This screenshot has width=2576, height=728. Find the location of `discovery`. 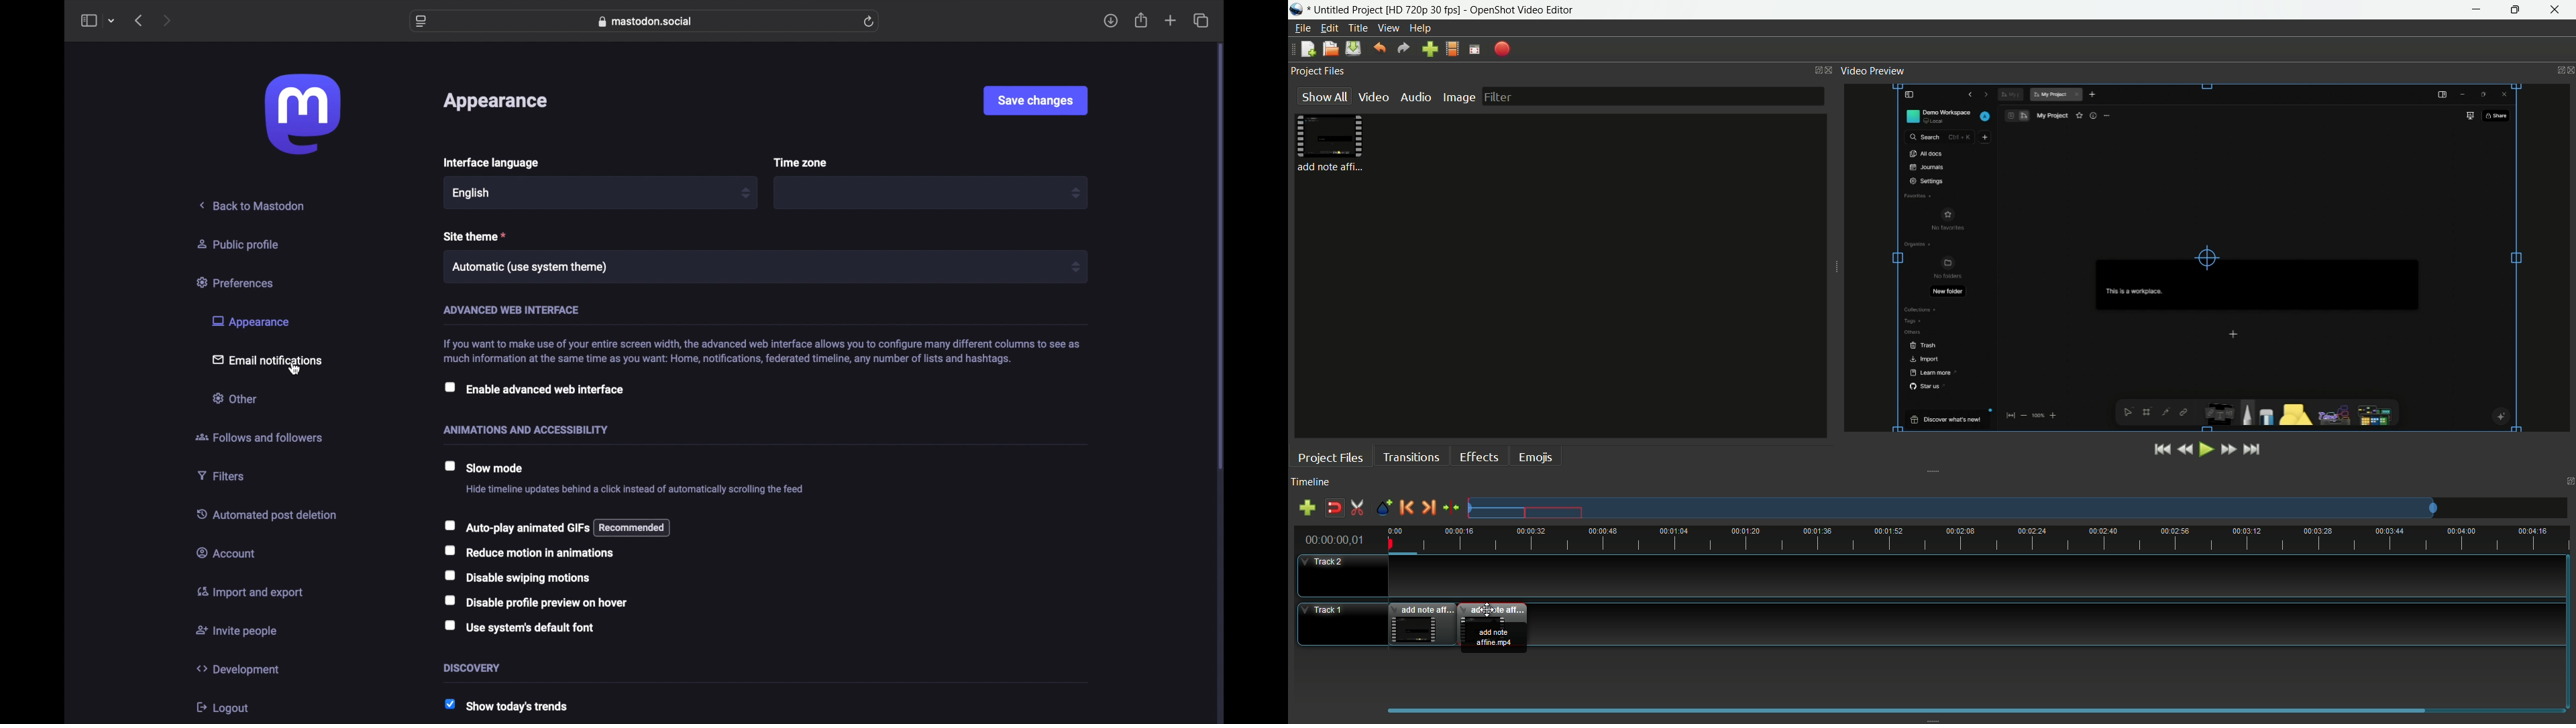

discovery is located at coordinates (472, 667).